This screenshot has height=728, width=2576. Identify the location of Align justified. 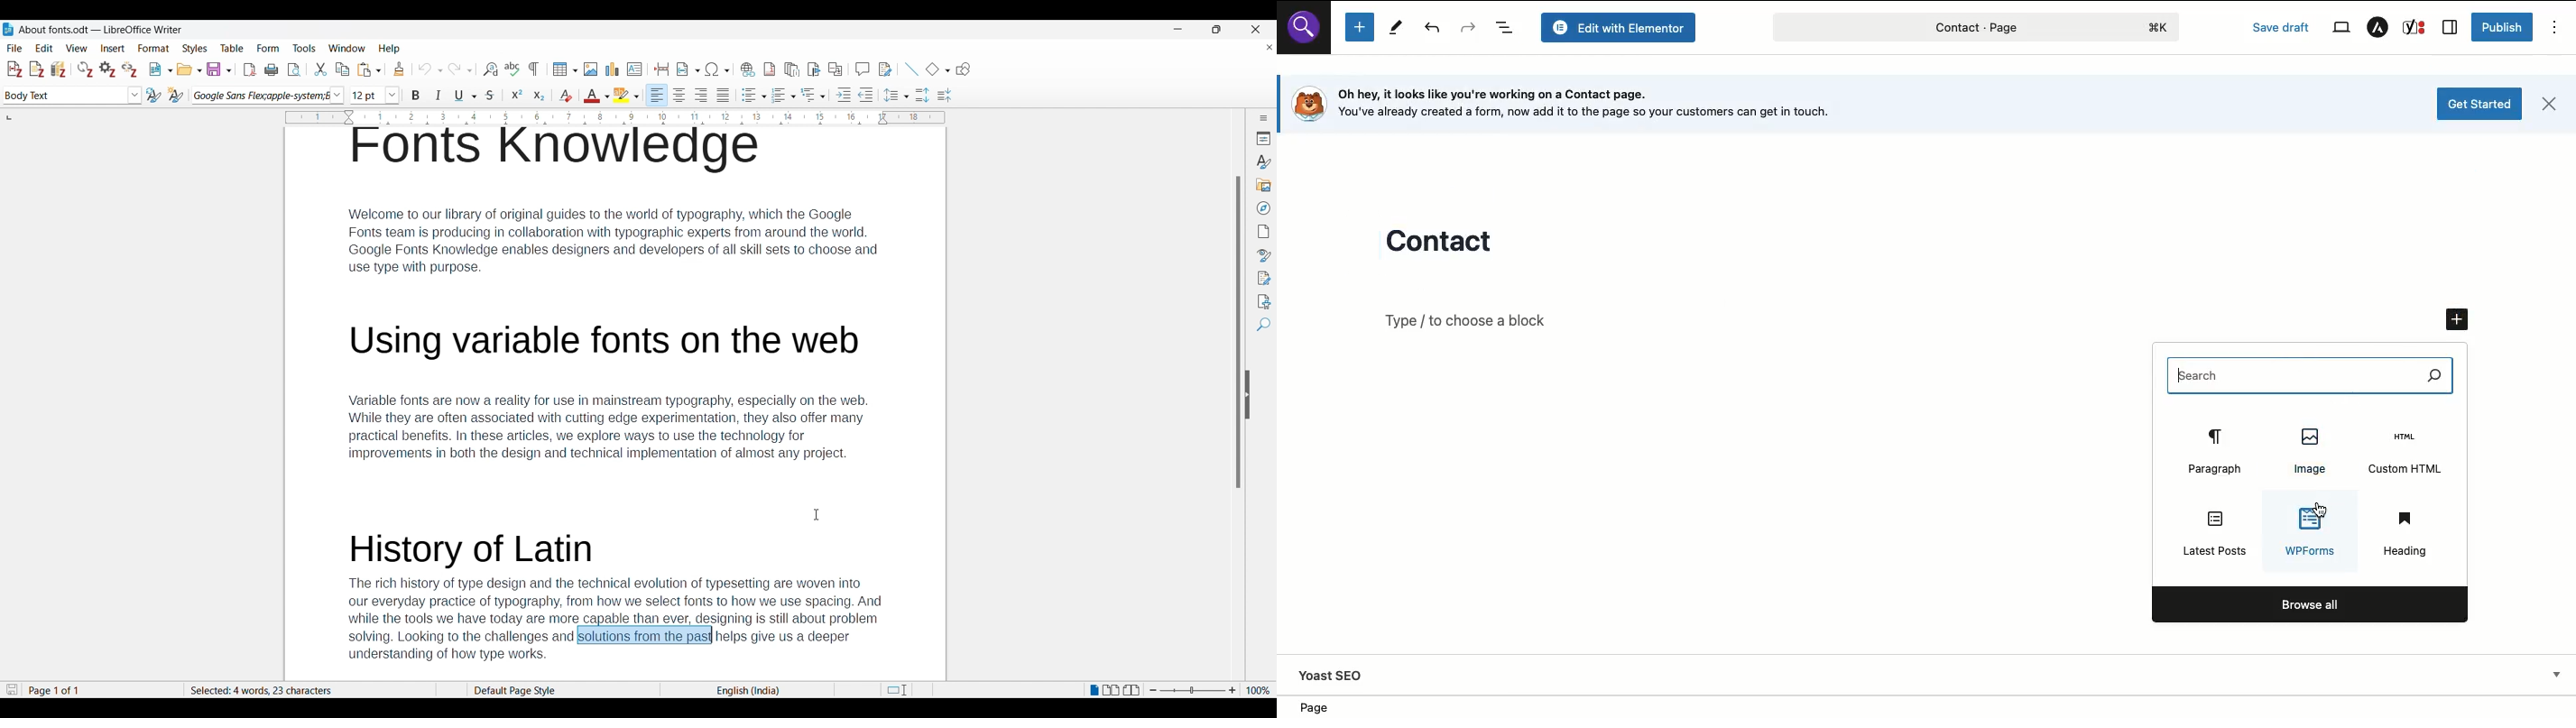
(724, 95).